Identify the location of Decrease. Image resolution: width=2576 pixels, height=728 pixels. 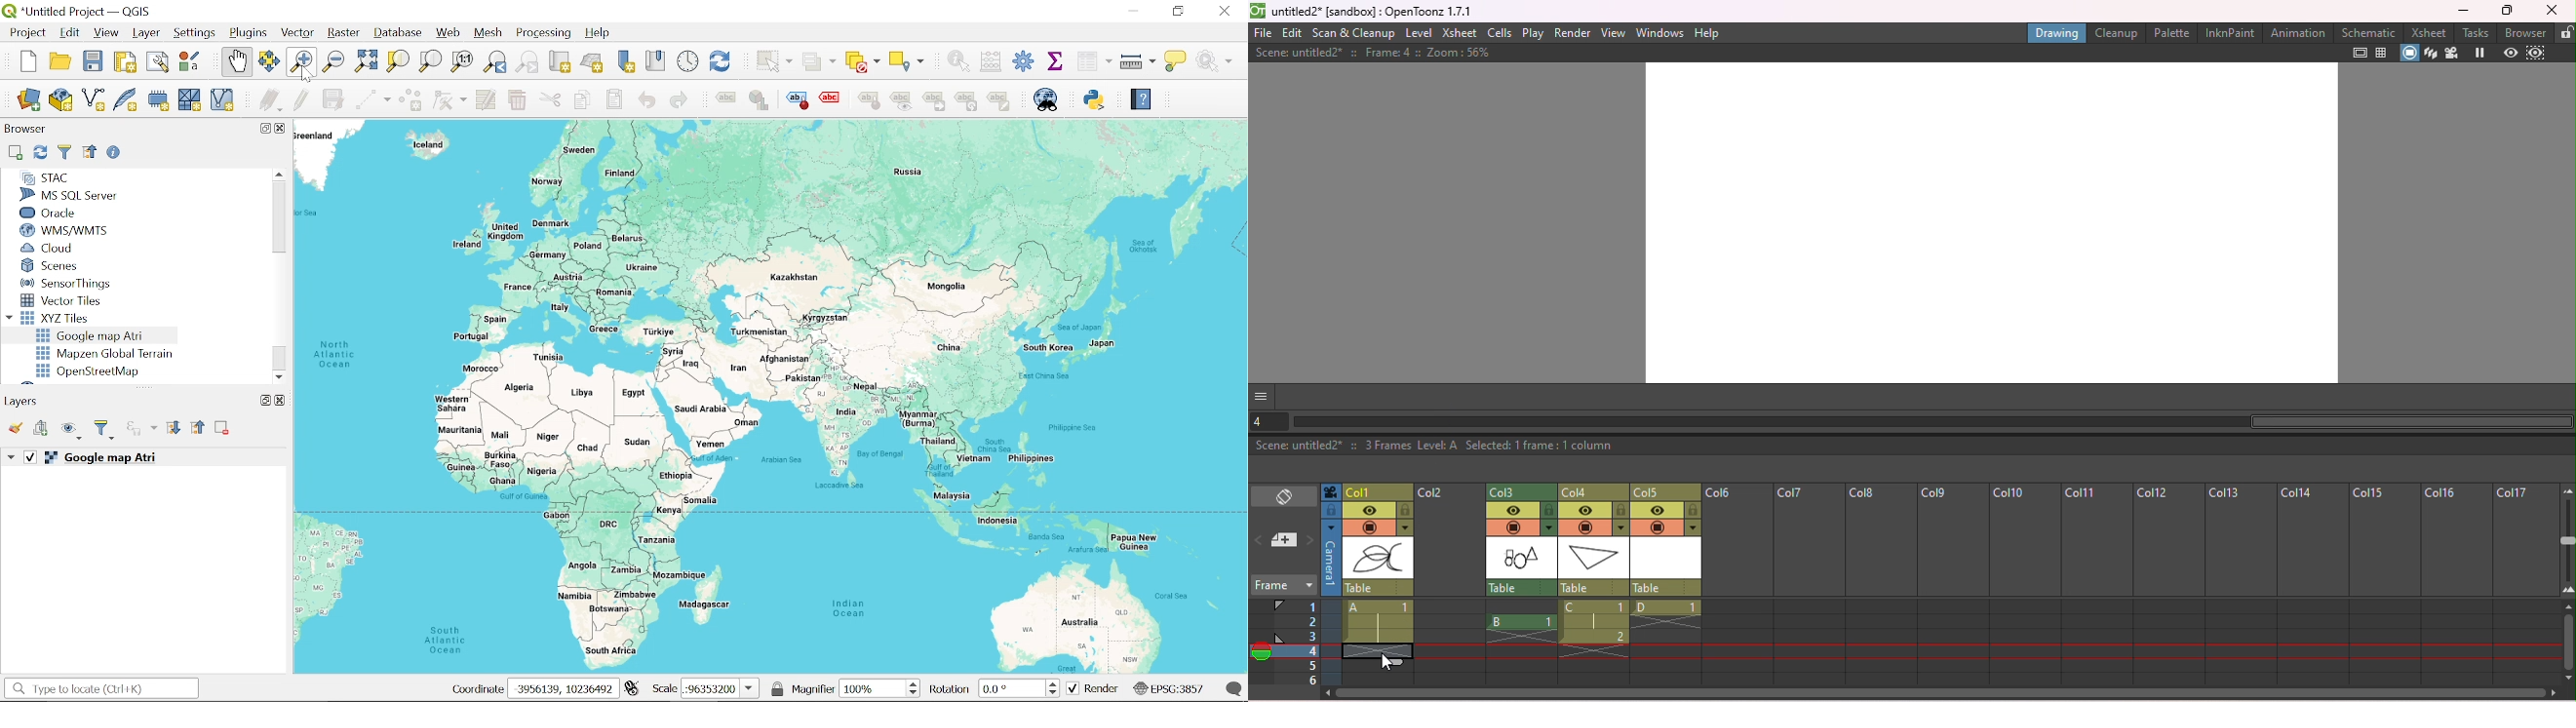
(1056, 693).